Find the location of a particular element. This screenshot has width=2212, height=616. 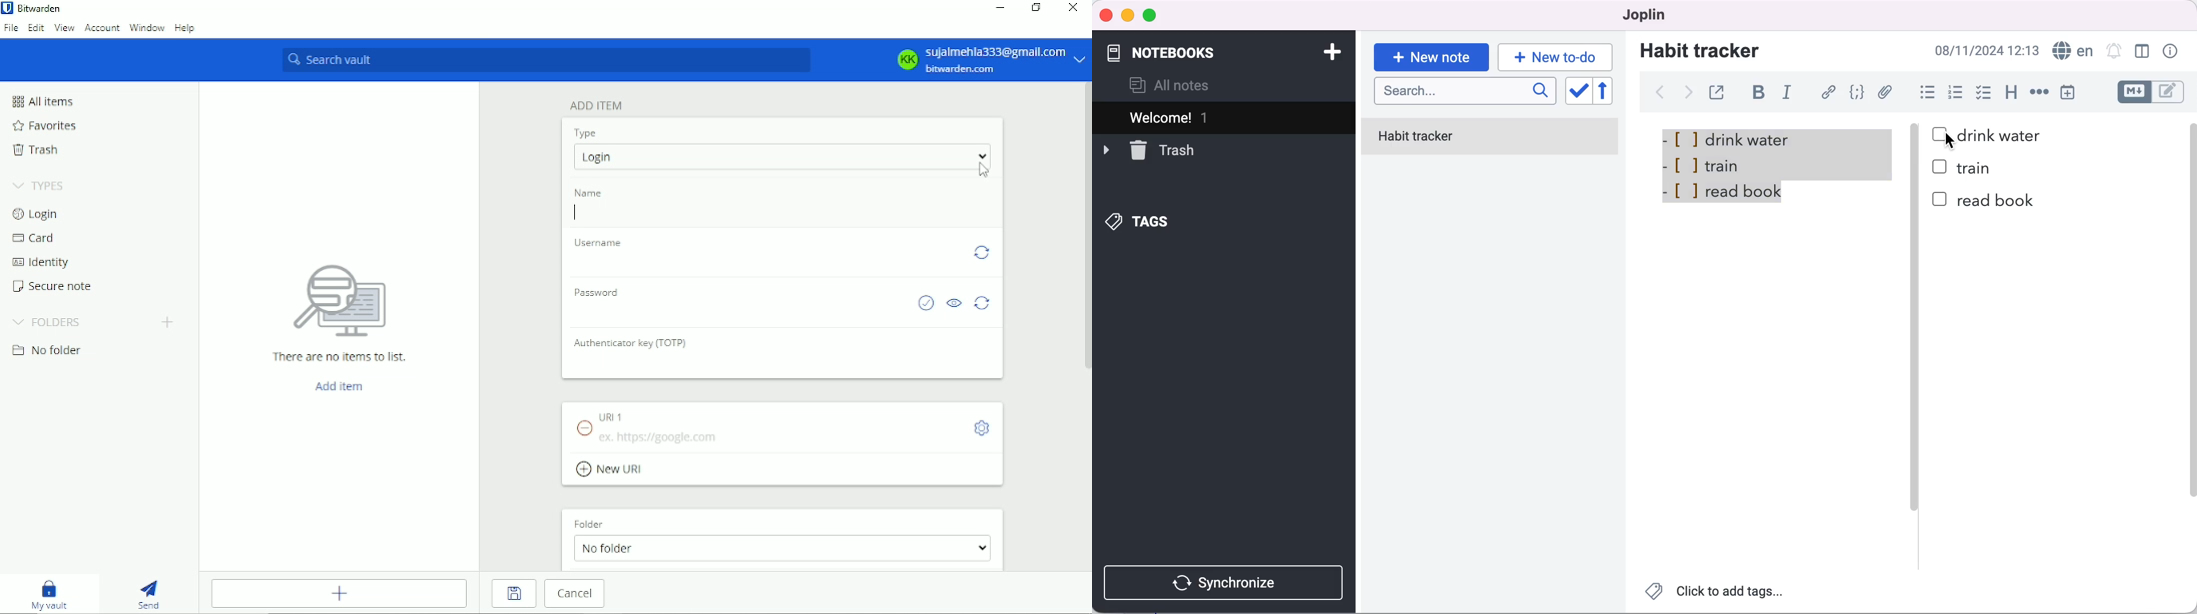

Read book is located at coordinates (1997, 200).